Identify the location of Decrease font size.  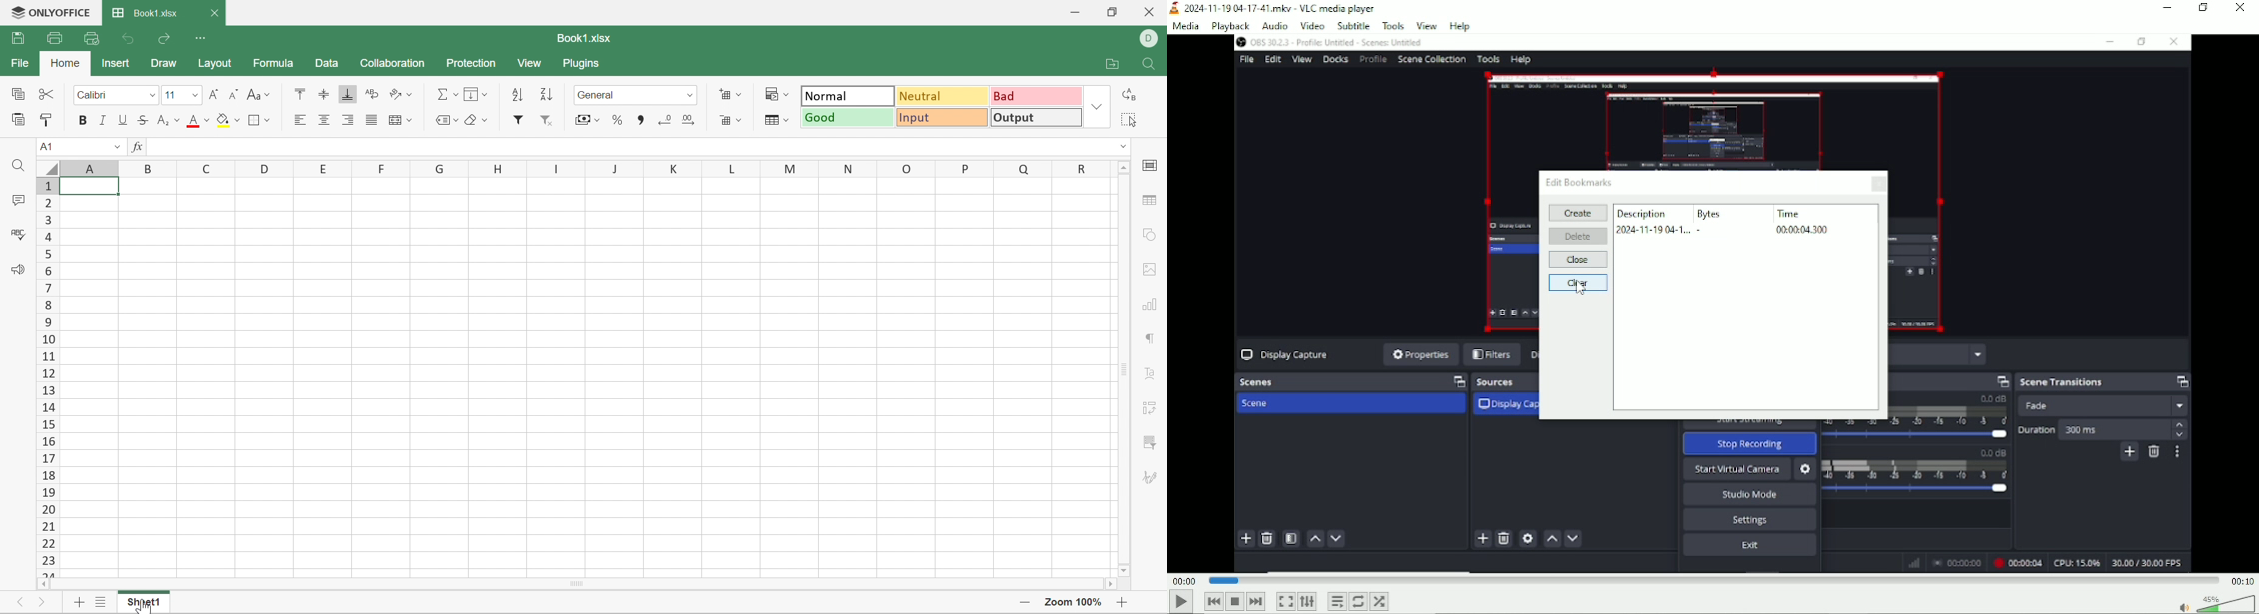
(233, 95).